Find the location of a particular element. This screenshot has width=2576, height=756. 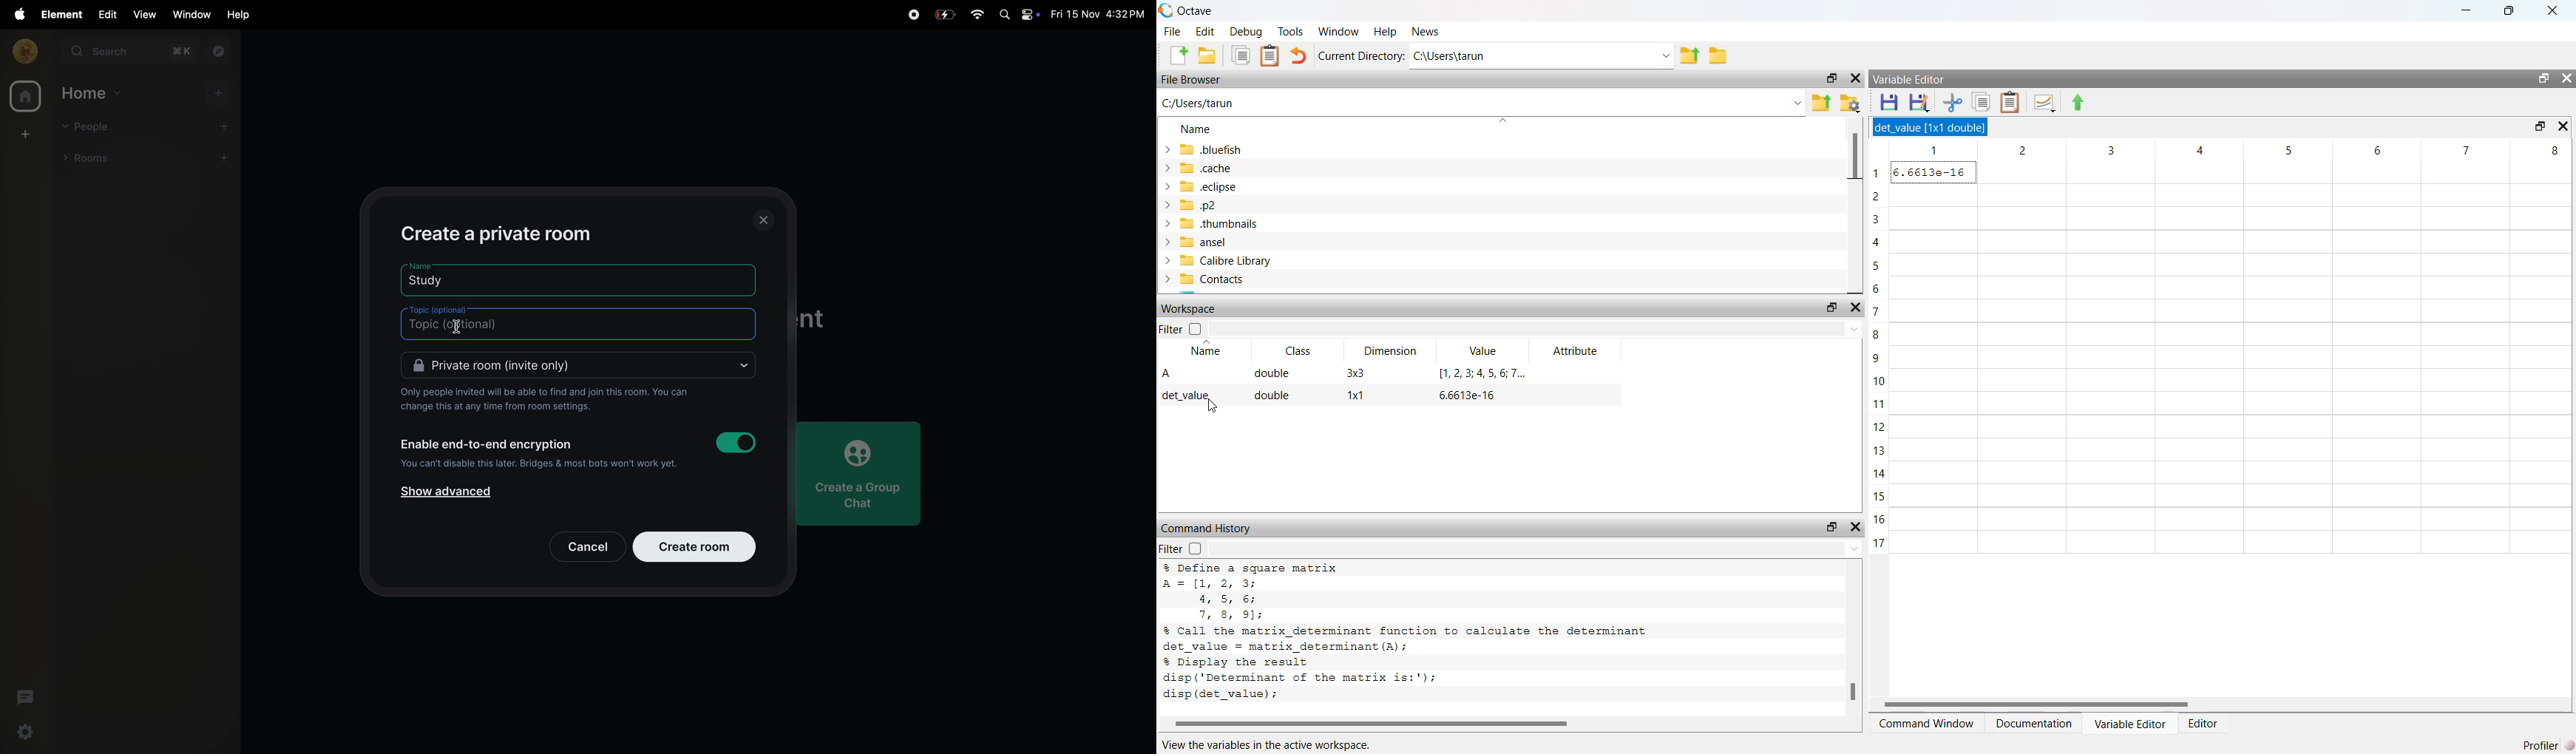

element is located at coordinates (57, 14).